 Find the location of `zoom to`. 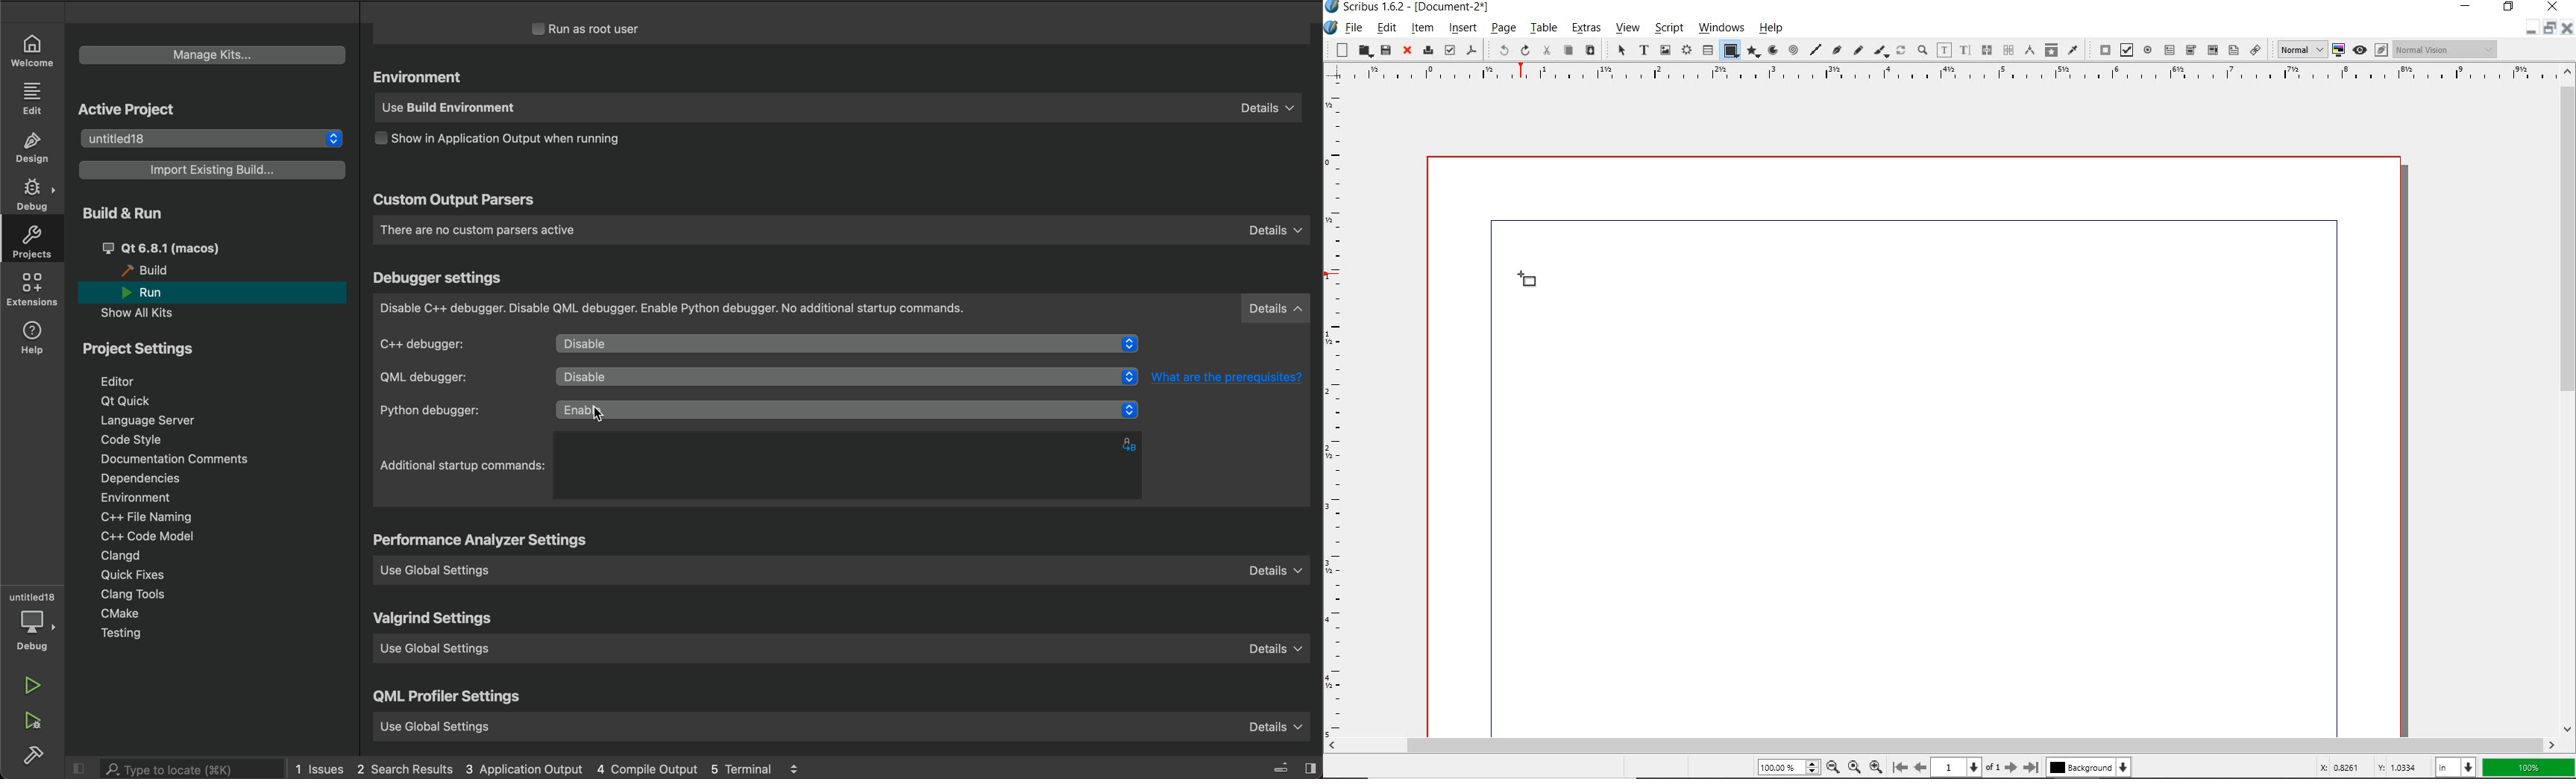

zoom to is located at coordinates (1856, 767).